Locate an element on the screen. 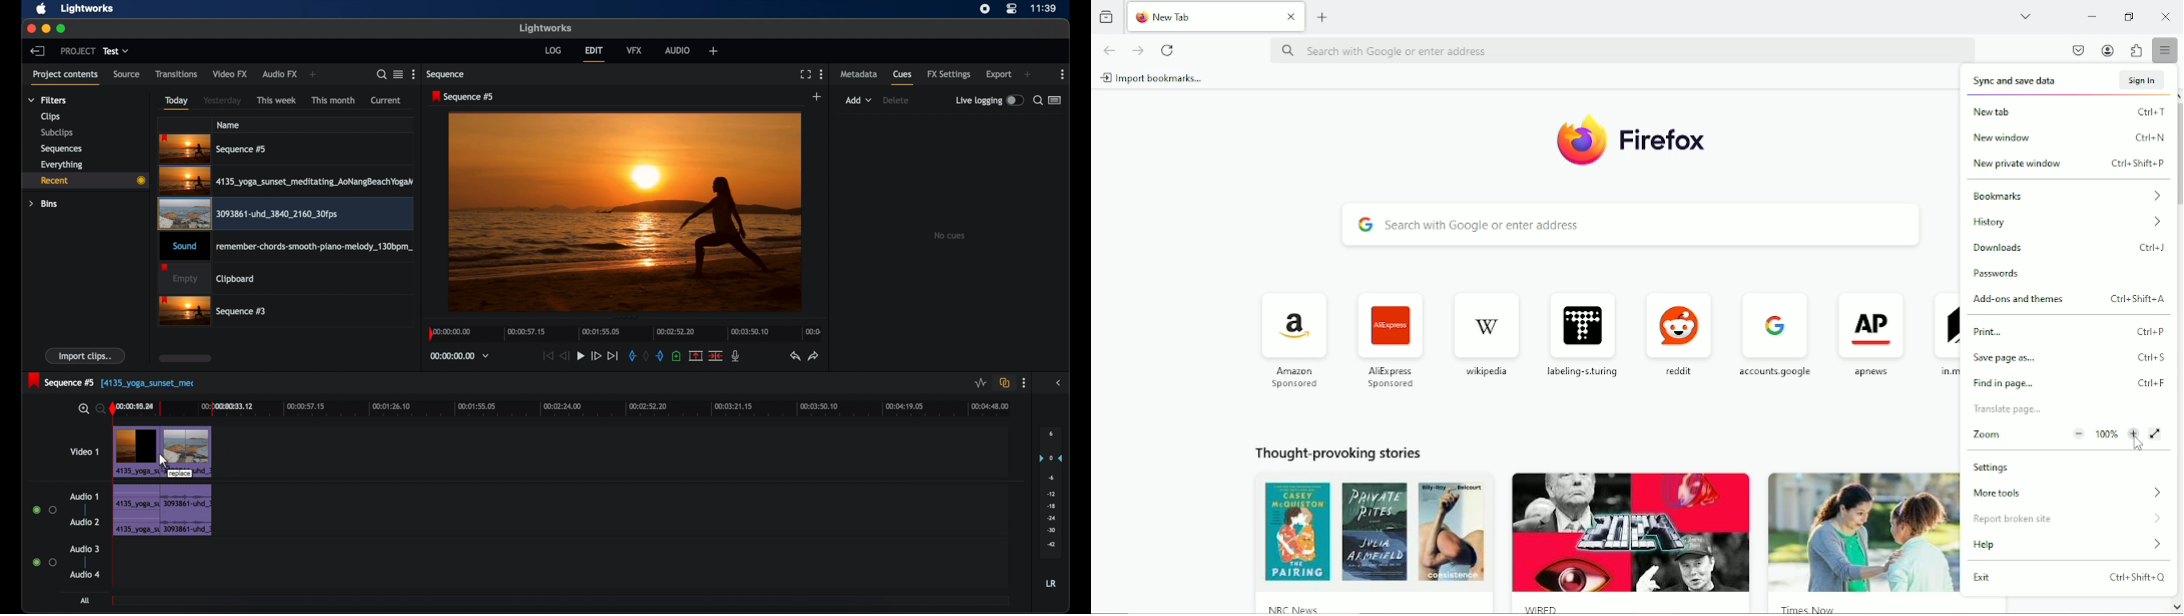 The image size is (2184, 616). Current tab is located at coordinates (1217, 18).